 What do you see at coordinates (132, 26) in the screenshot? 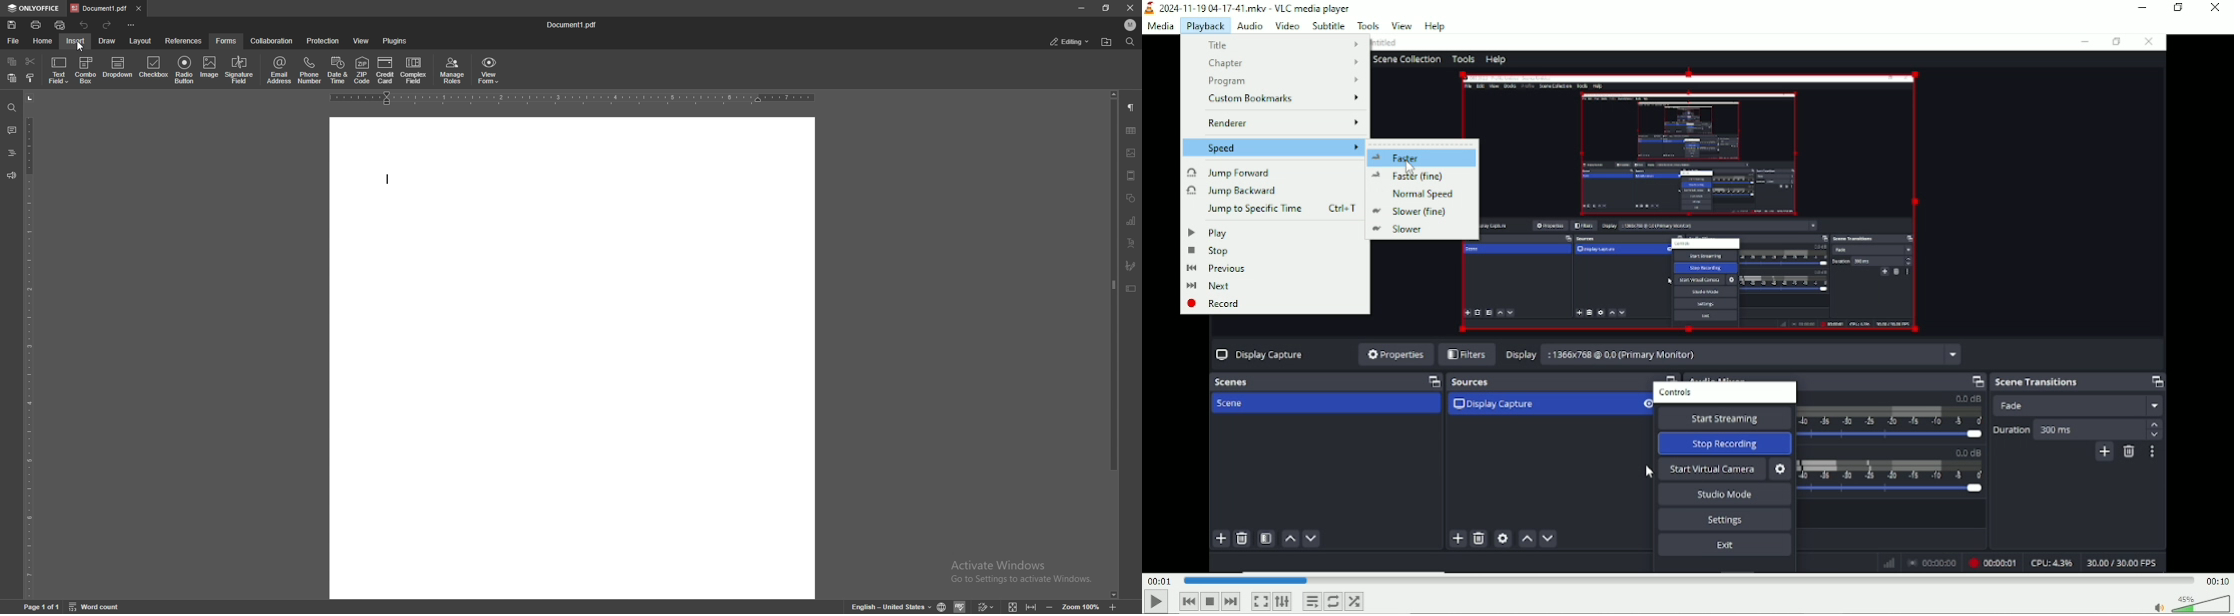
I see `configure toolbar` at bounding box center [132, 26].